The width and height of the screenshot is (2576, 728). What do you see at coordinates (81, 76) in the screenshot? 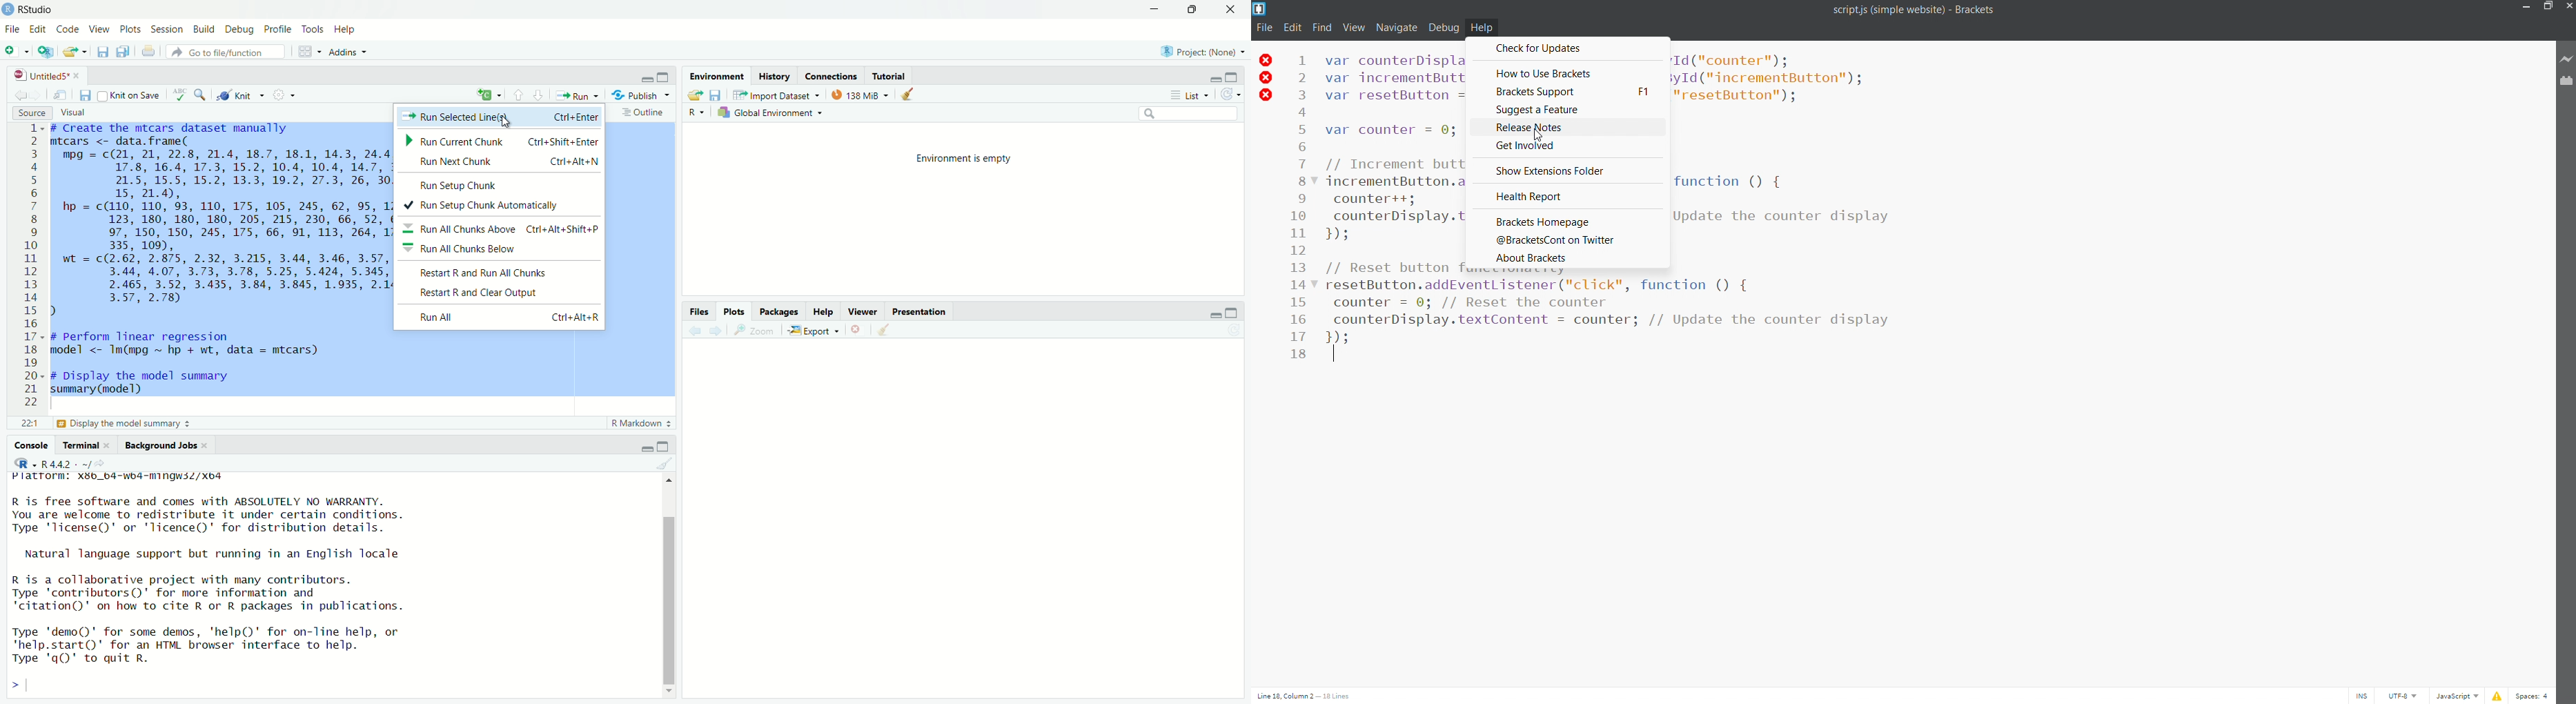
I see `close` at bounding box center [81, 76].